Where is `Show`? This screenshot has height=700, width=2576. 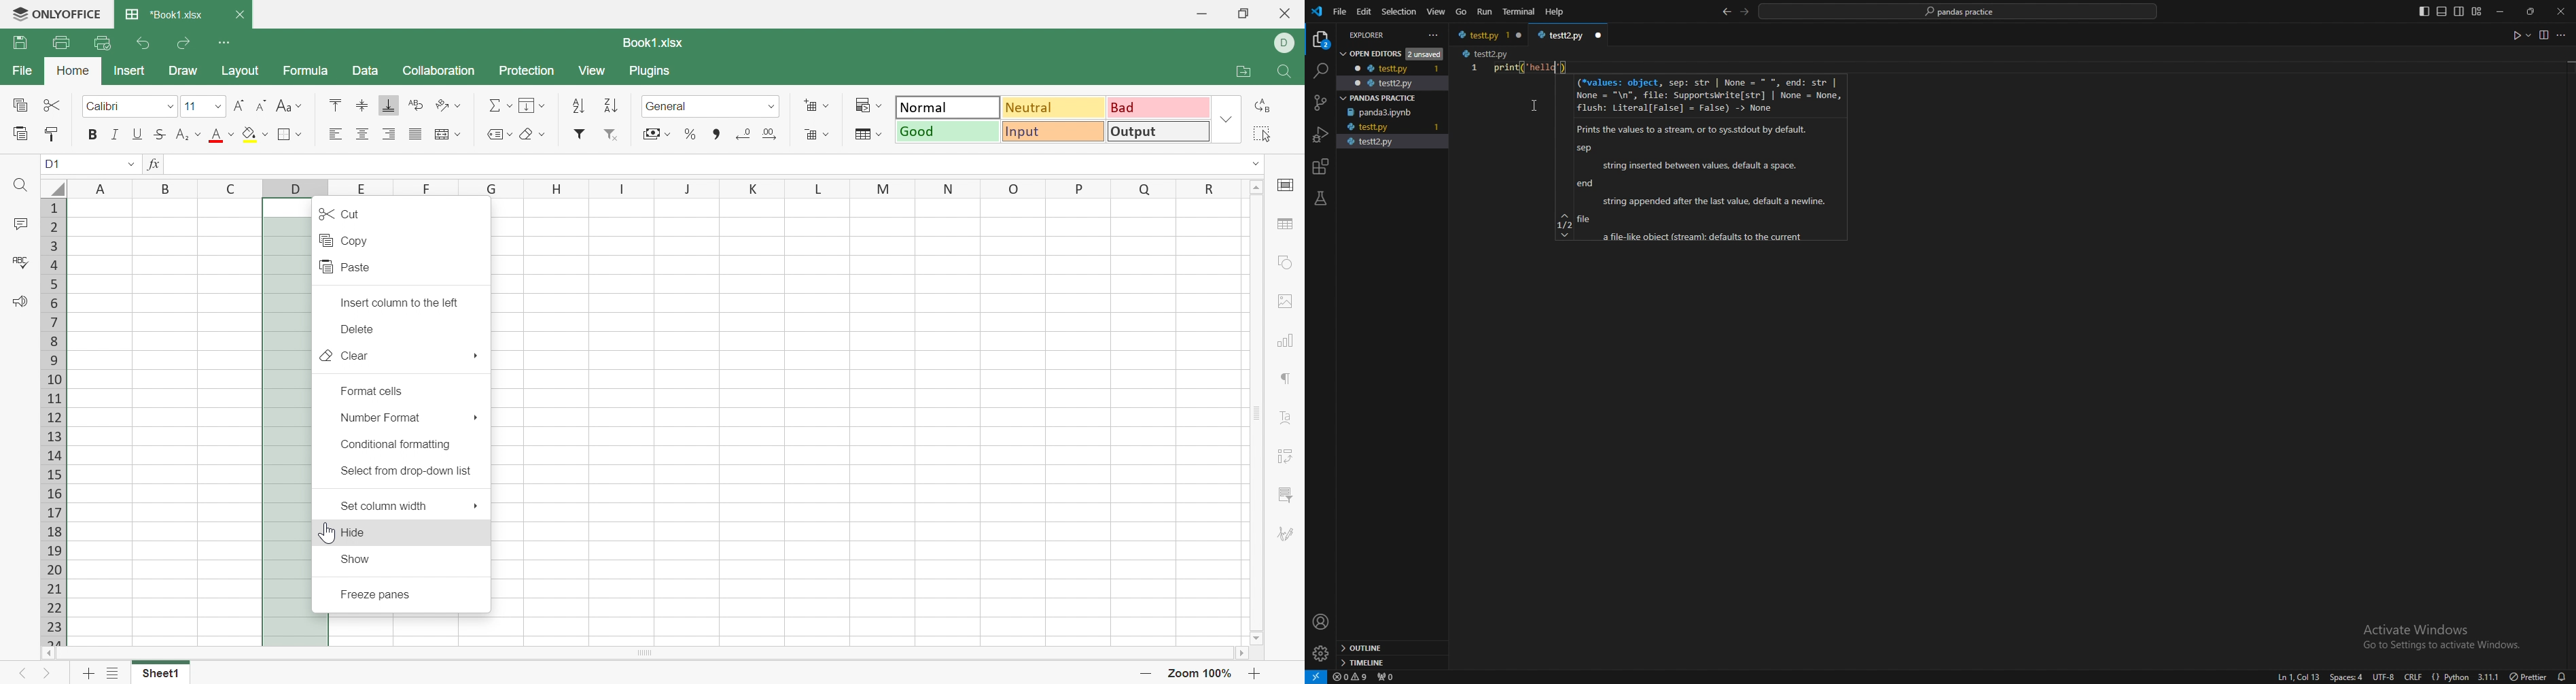 Show is located at coordinates (355, 558).